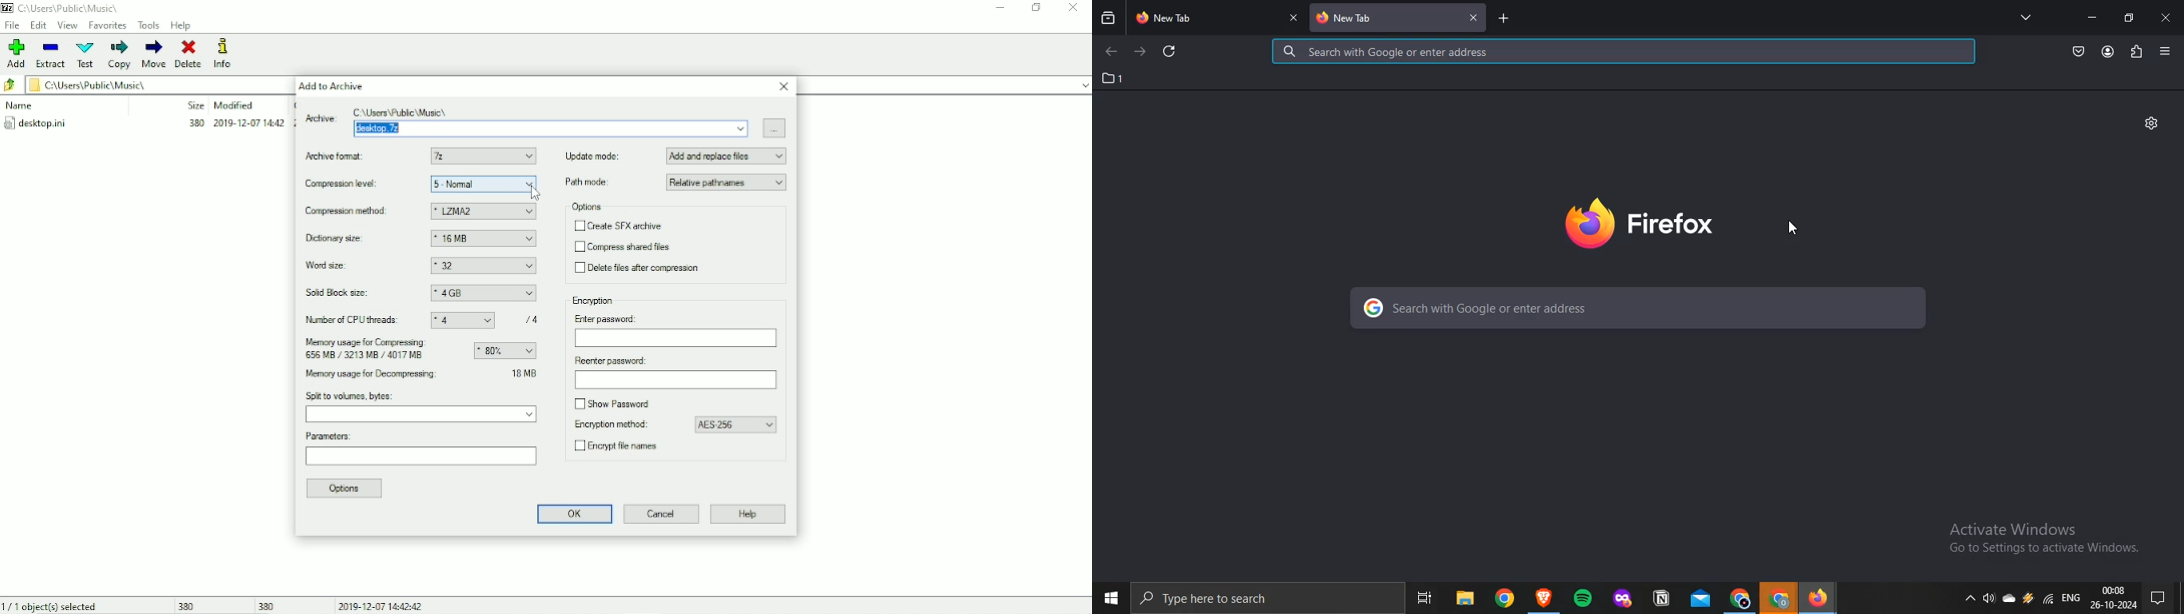  Describe the element at coordinates (1421, 594) in the screenshot. I see `` at that location.